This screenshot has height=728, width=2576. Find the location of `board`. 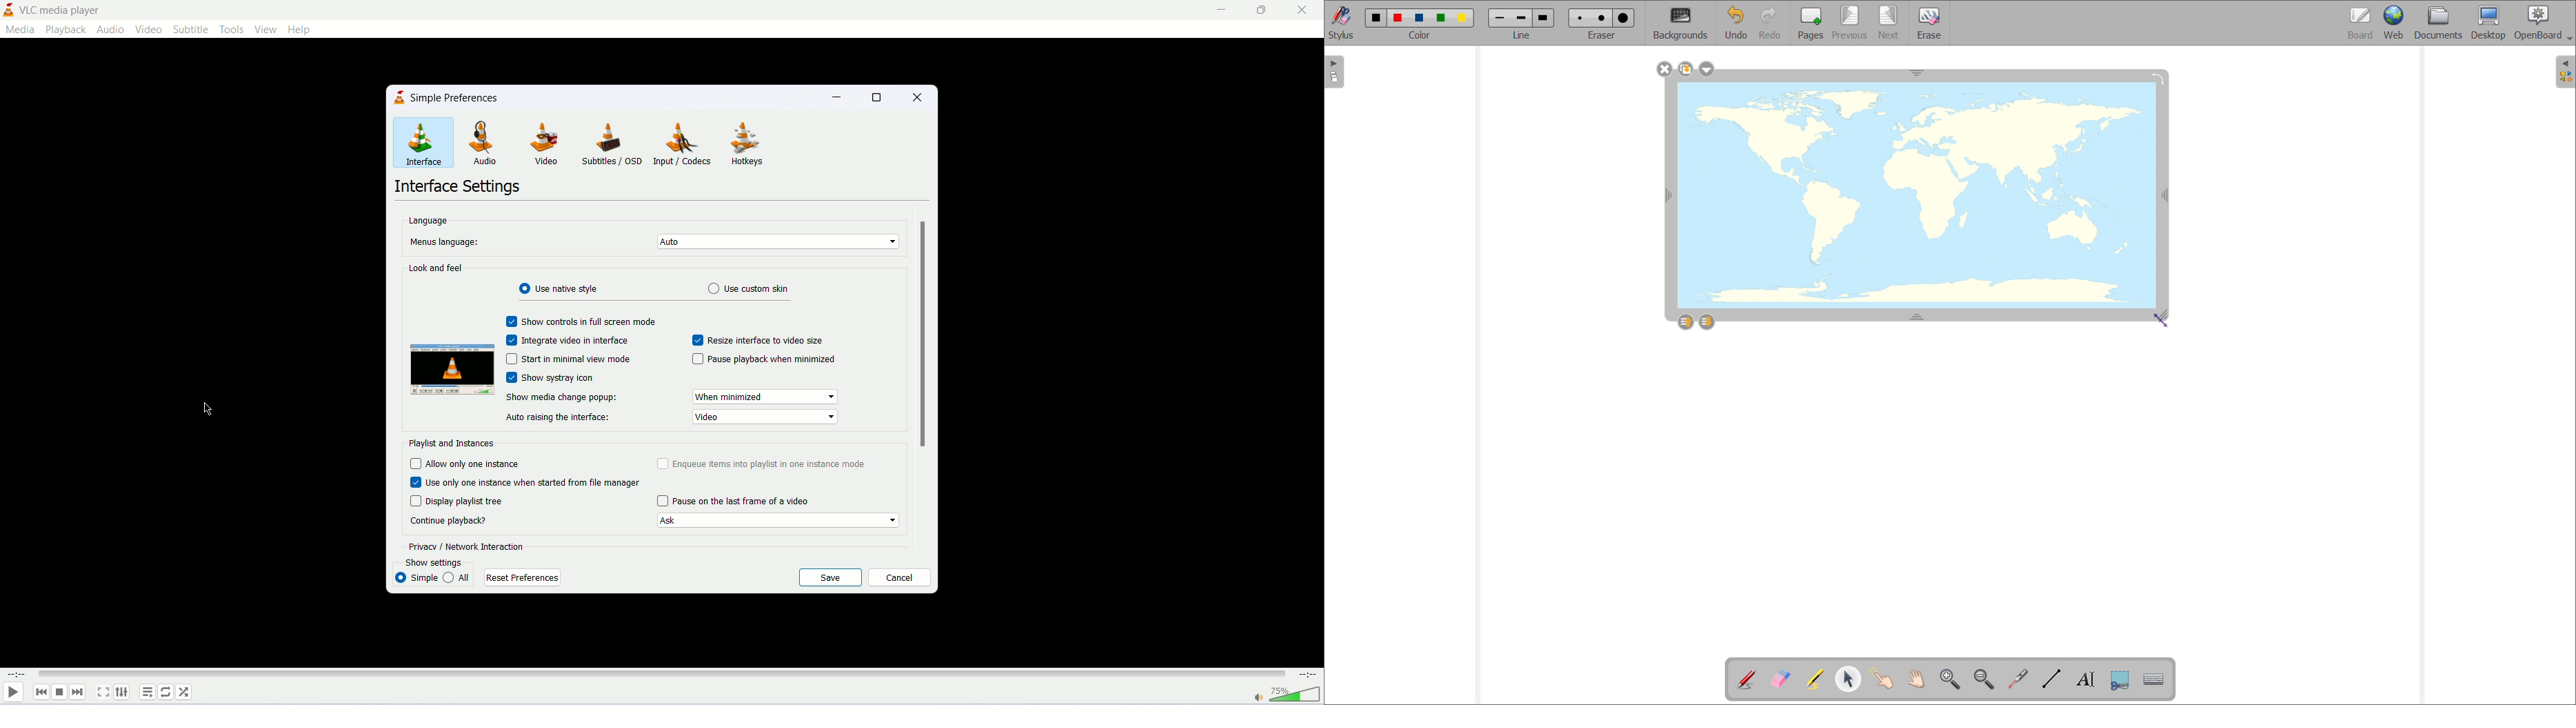

board is located at coordinates (2361, 23).